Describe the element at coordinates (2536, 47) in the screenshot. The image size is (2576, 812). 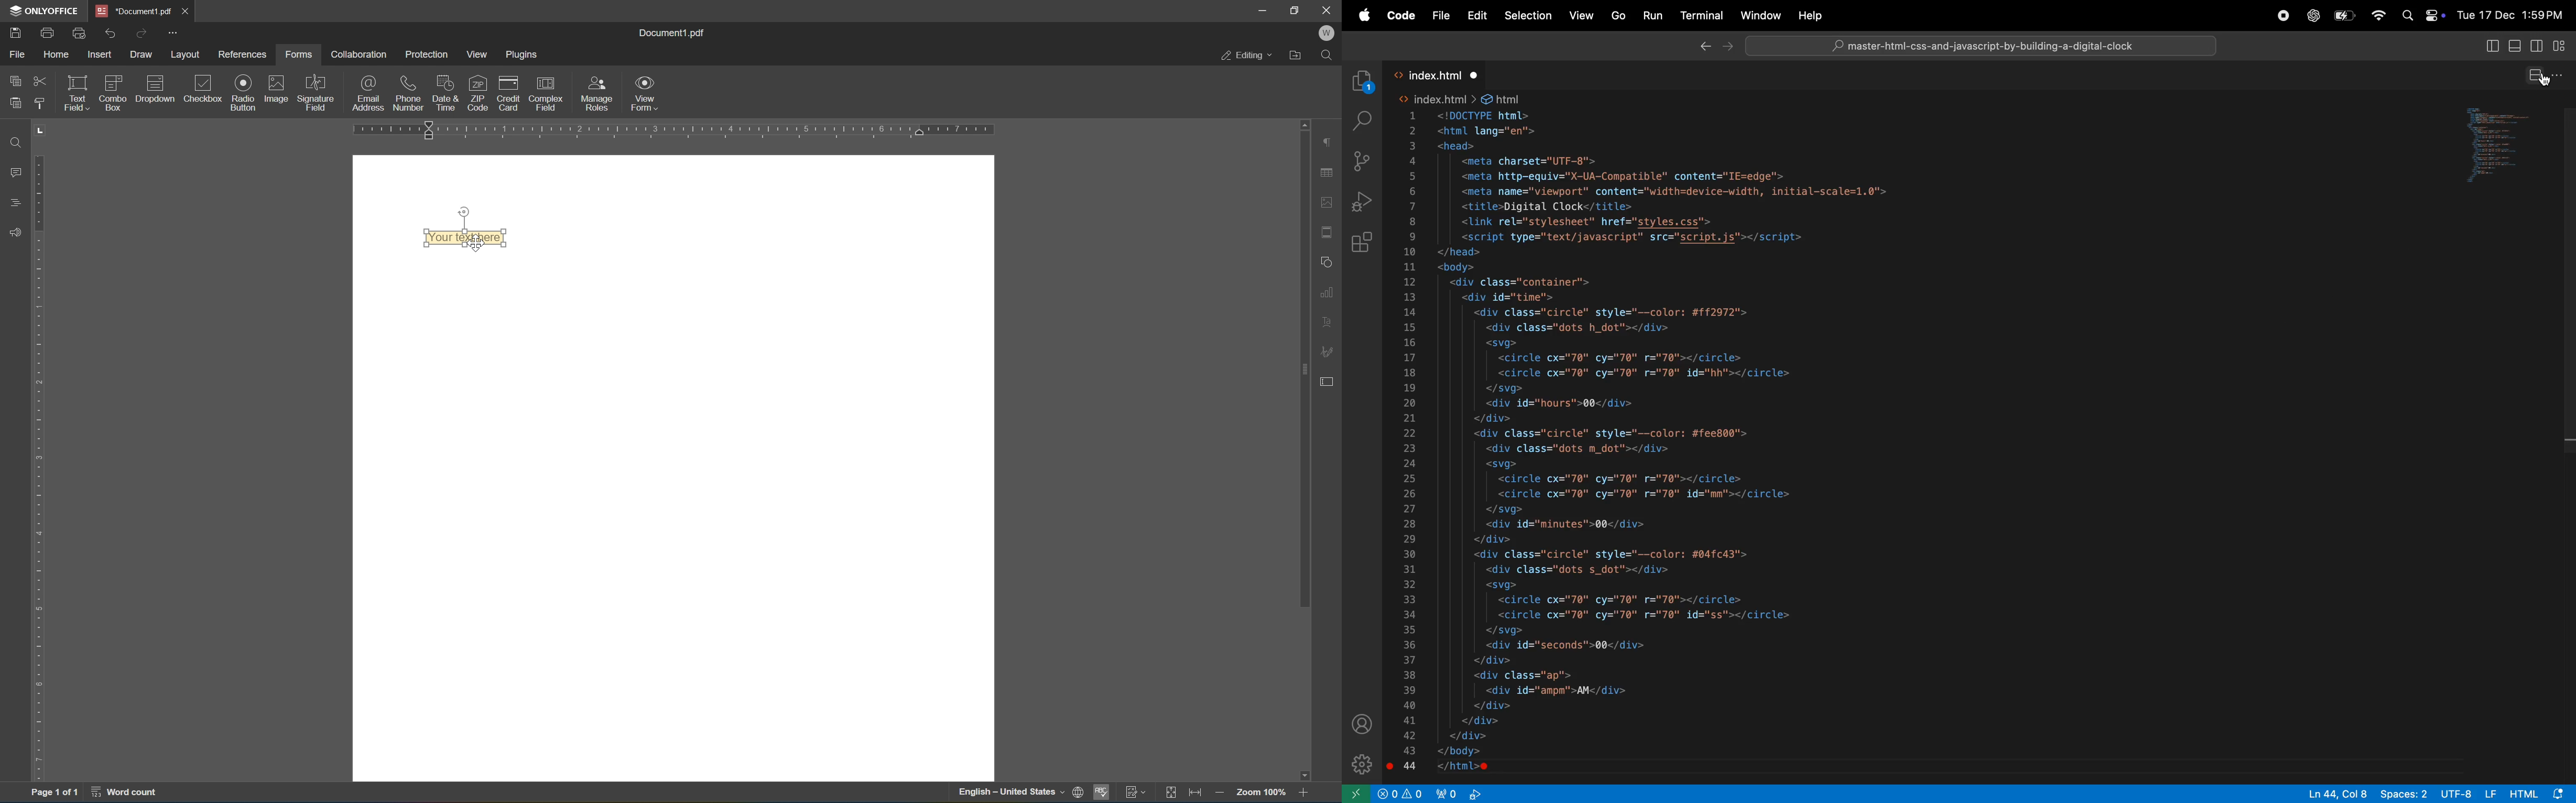
I see `toggle secondary panel` at that location.